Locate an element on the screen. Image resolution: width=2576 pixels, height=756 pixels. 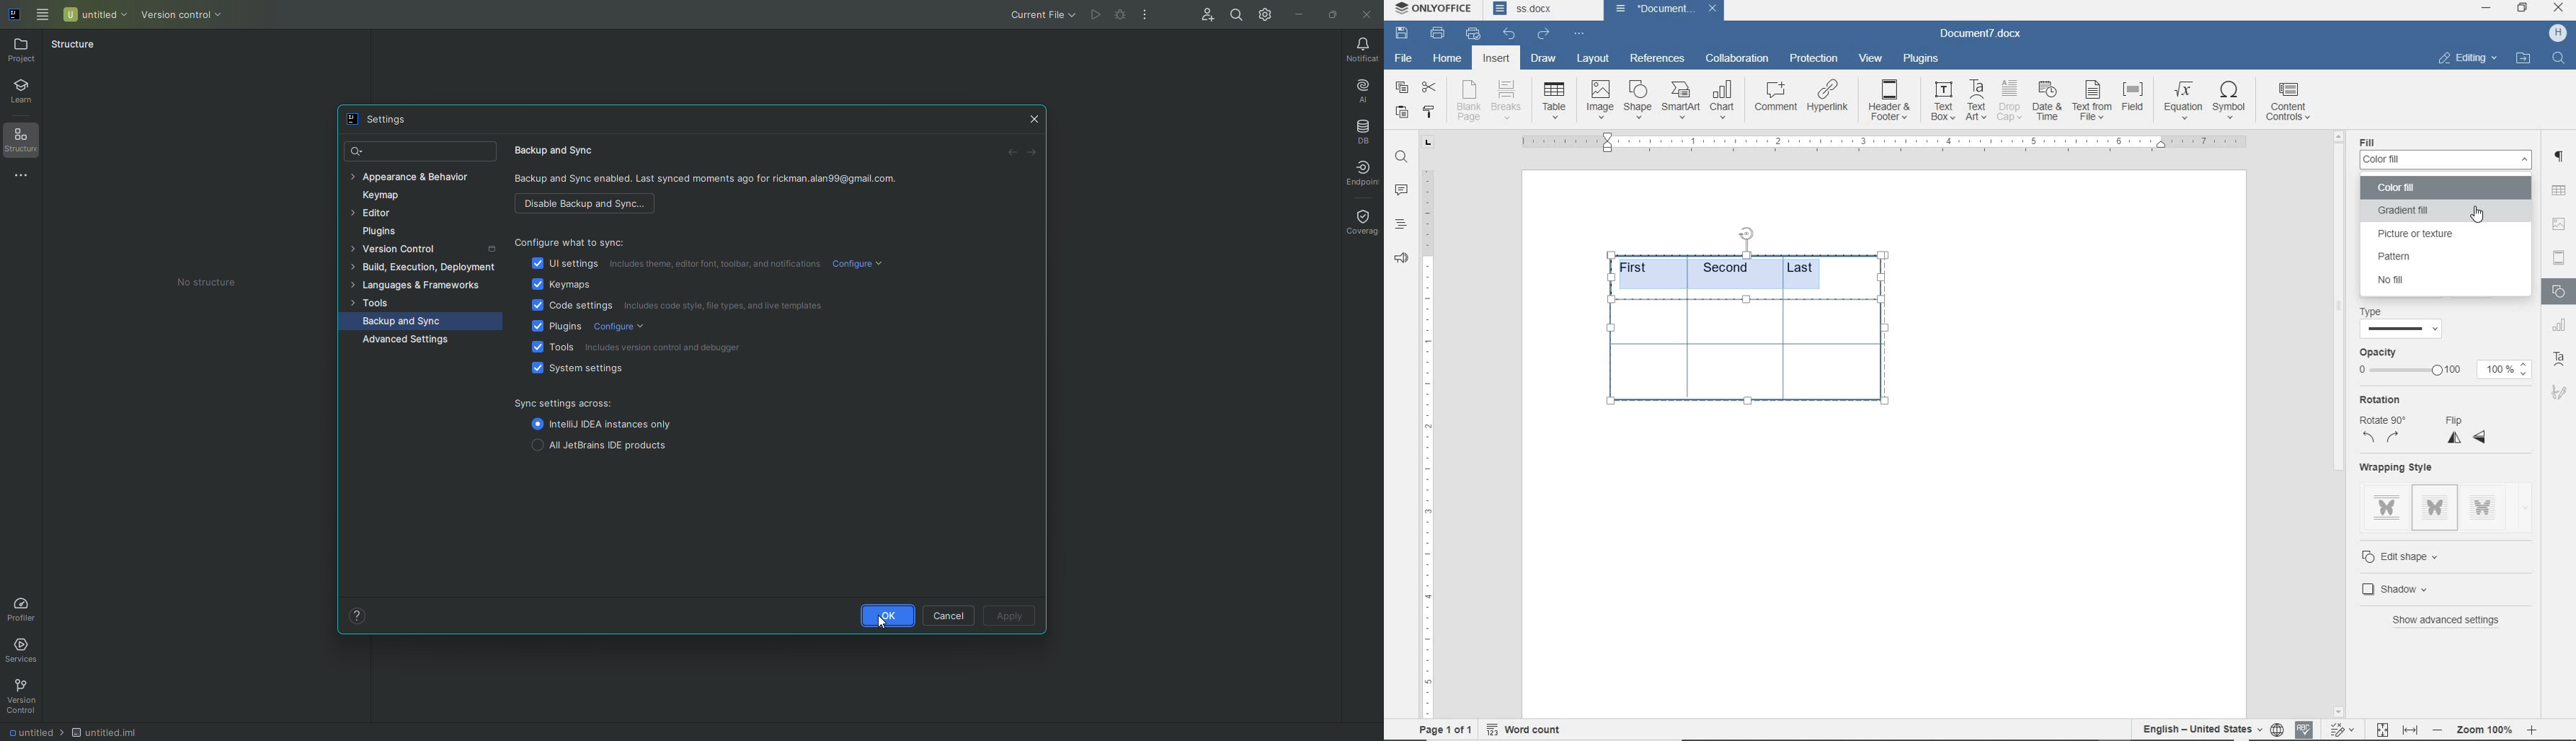
save is located at coordinates (1404, 34).